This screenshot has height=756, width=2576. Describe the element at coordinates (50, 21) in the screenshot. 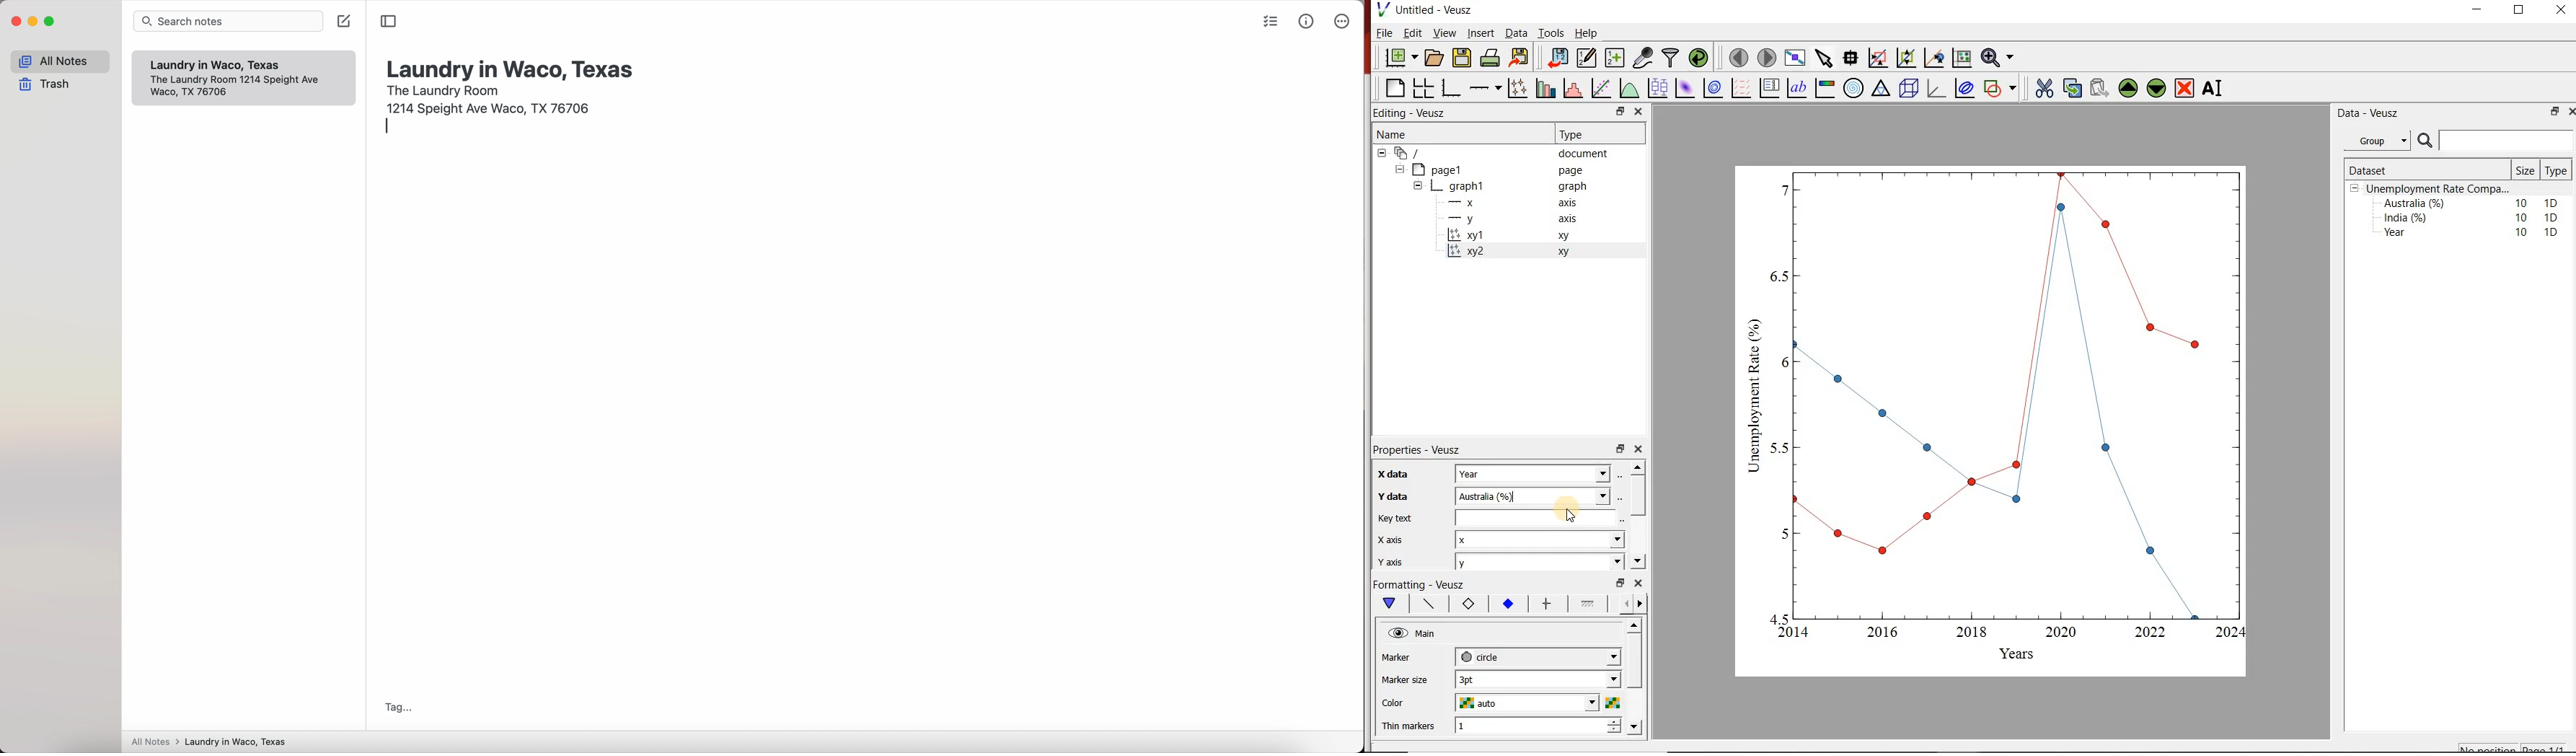

I see `maximize app` at that location.